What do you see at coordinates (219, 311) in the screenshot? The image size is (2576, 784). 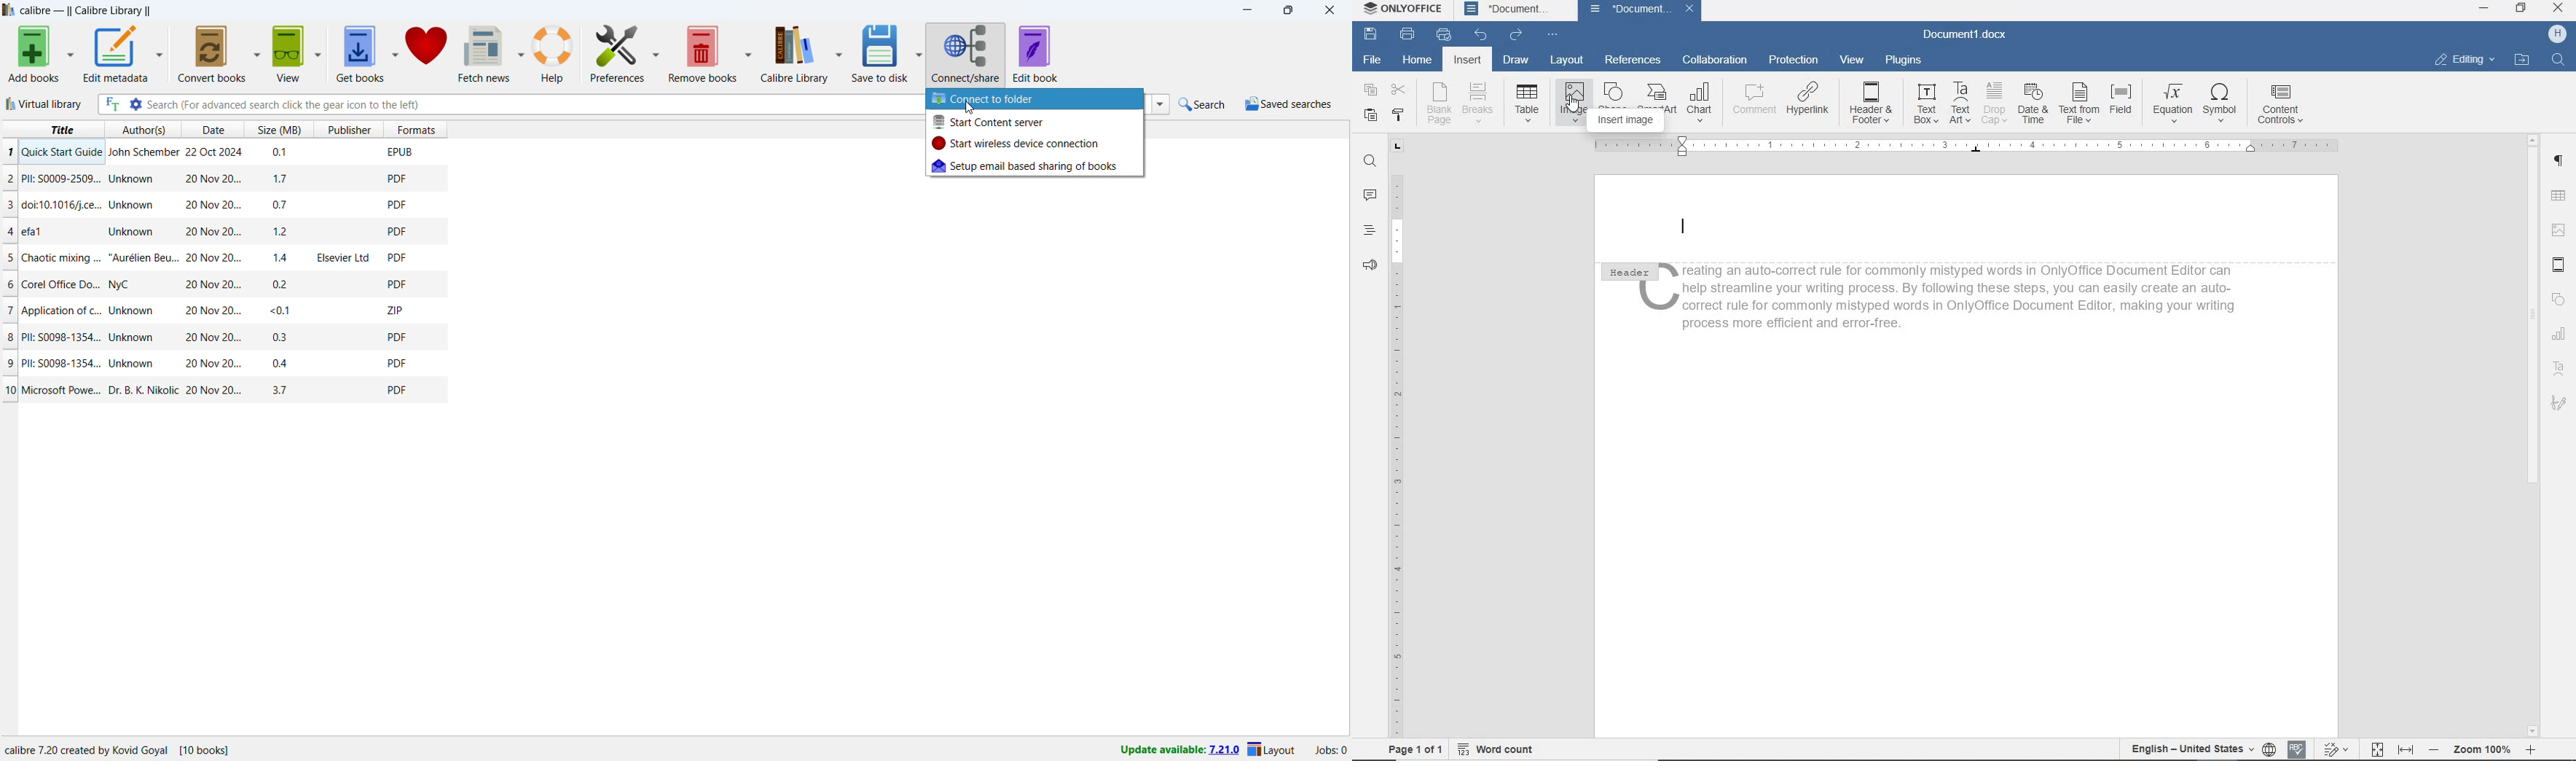 I see `one book entry` at bounding box center [219, 311].